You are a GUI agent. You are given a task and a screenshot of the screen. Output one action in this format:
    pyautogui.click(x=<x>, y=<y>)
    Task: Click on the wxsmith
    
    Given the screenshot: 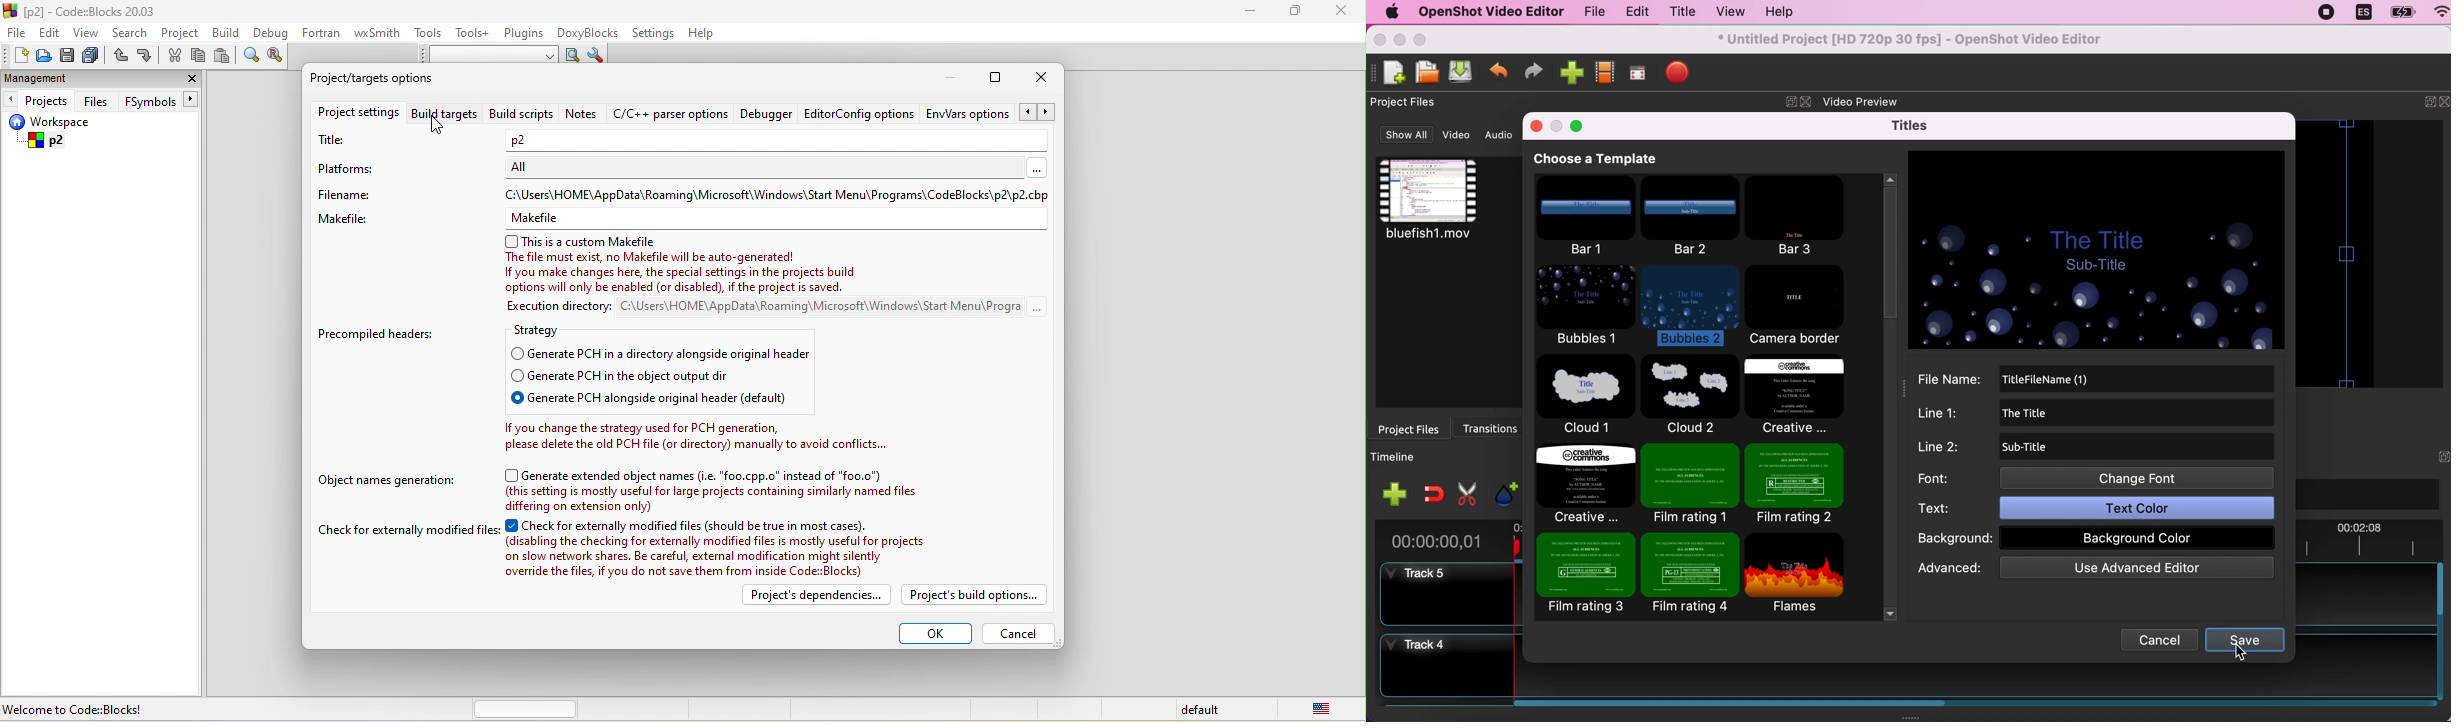 What is the action you would take?
    pyautogui.click(x=379, y=32)
    